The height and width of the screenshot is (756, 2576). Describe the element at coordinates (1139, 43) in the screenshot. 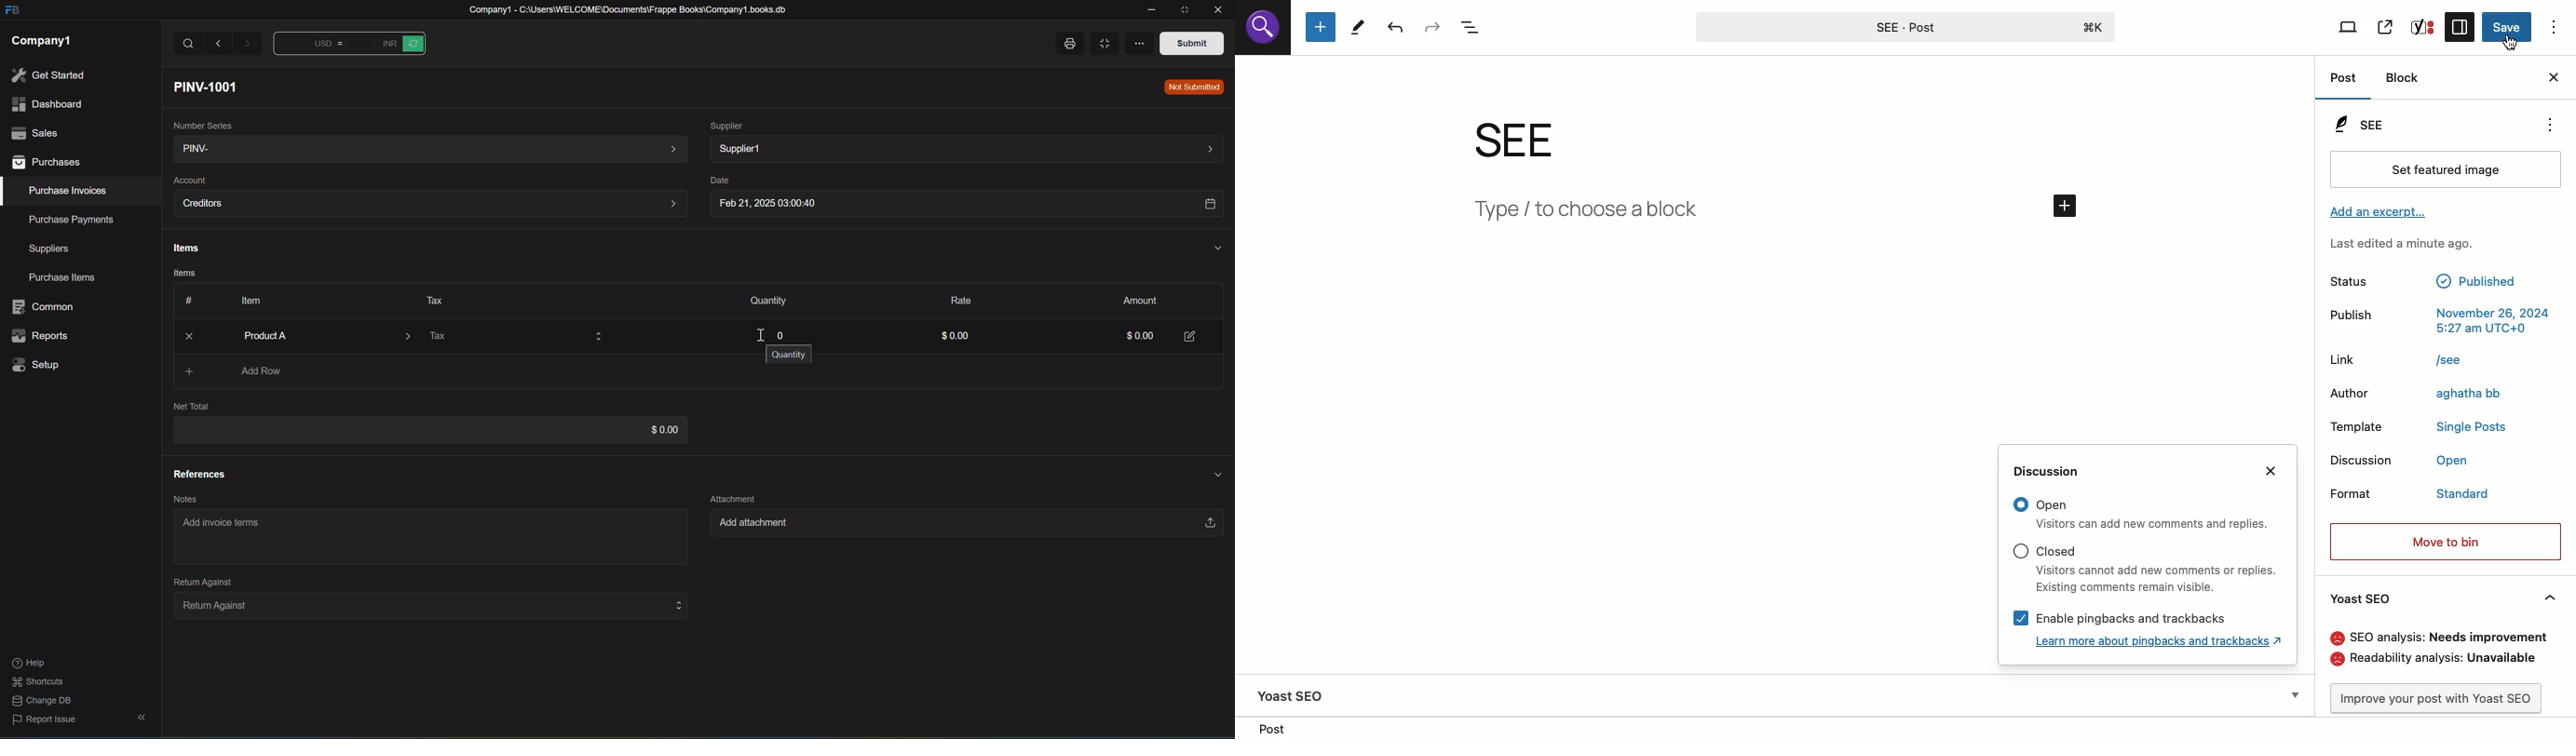

I see `More options` at that location.